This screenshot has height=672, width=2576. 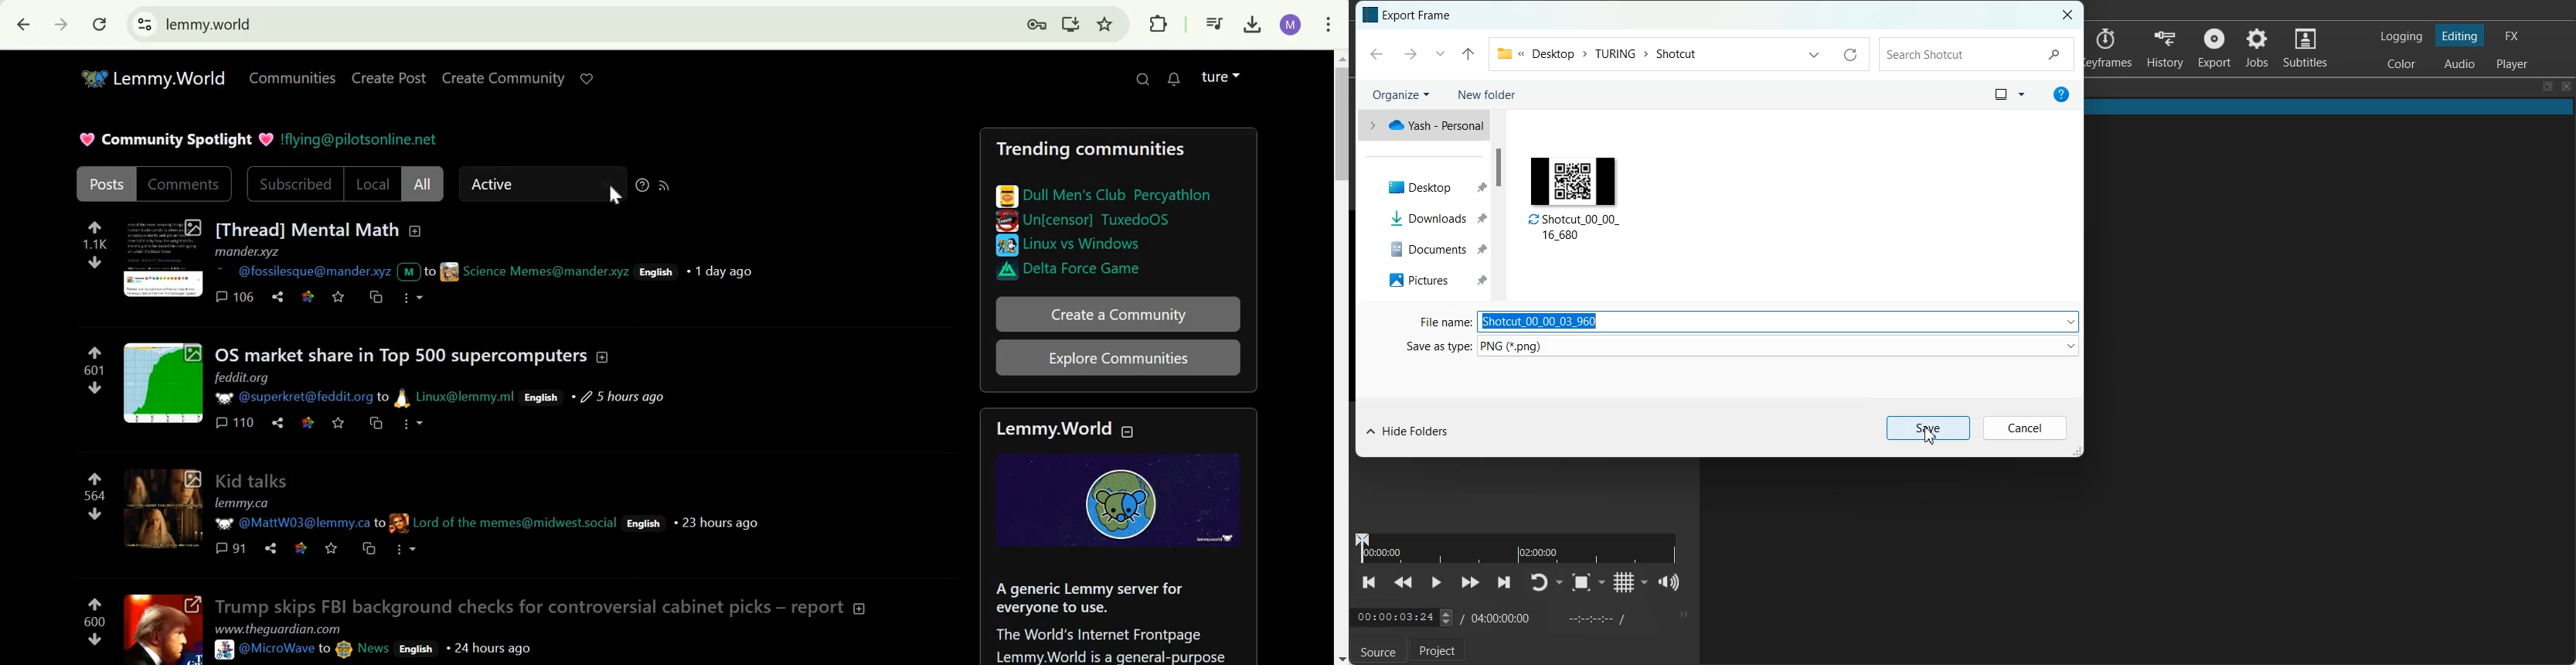 I want to click on Create community, so click(x=1118, y=315).